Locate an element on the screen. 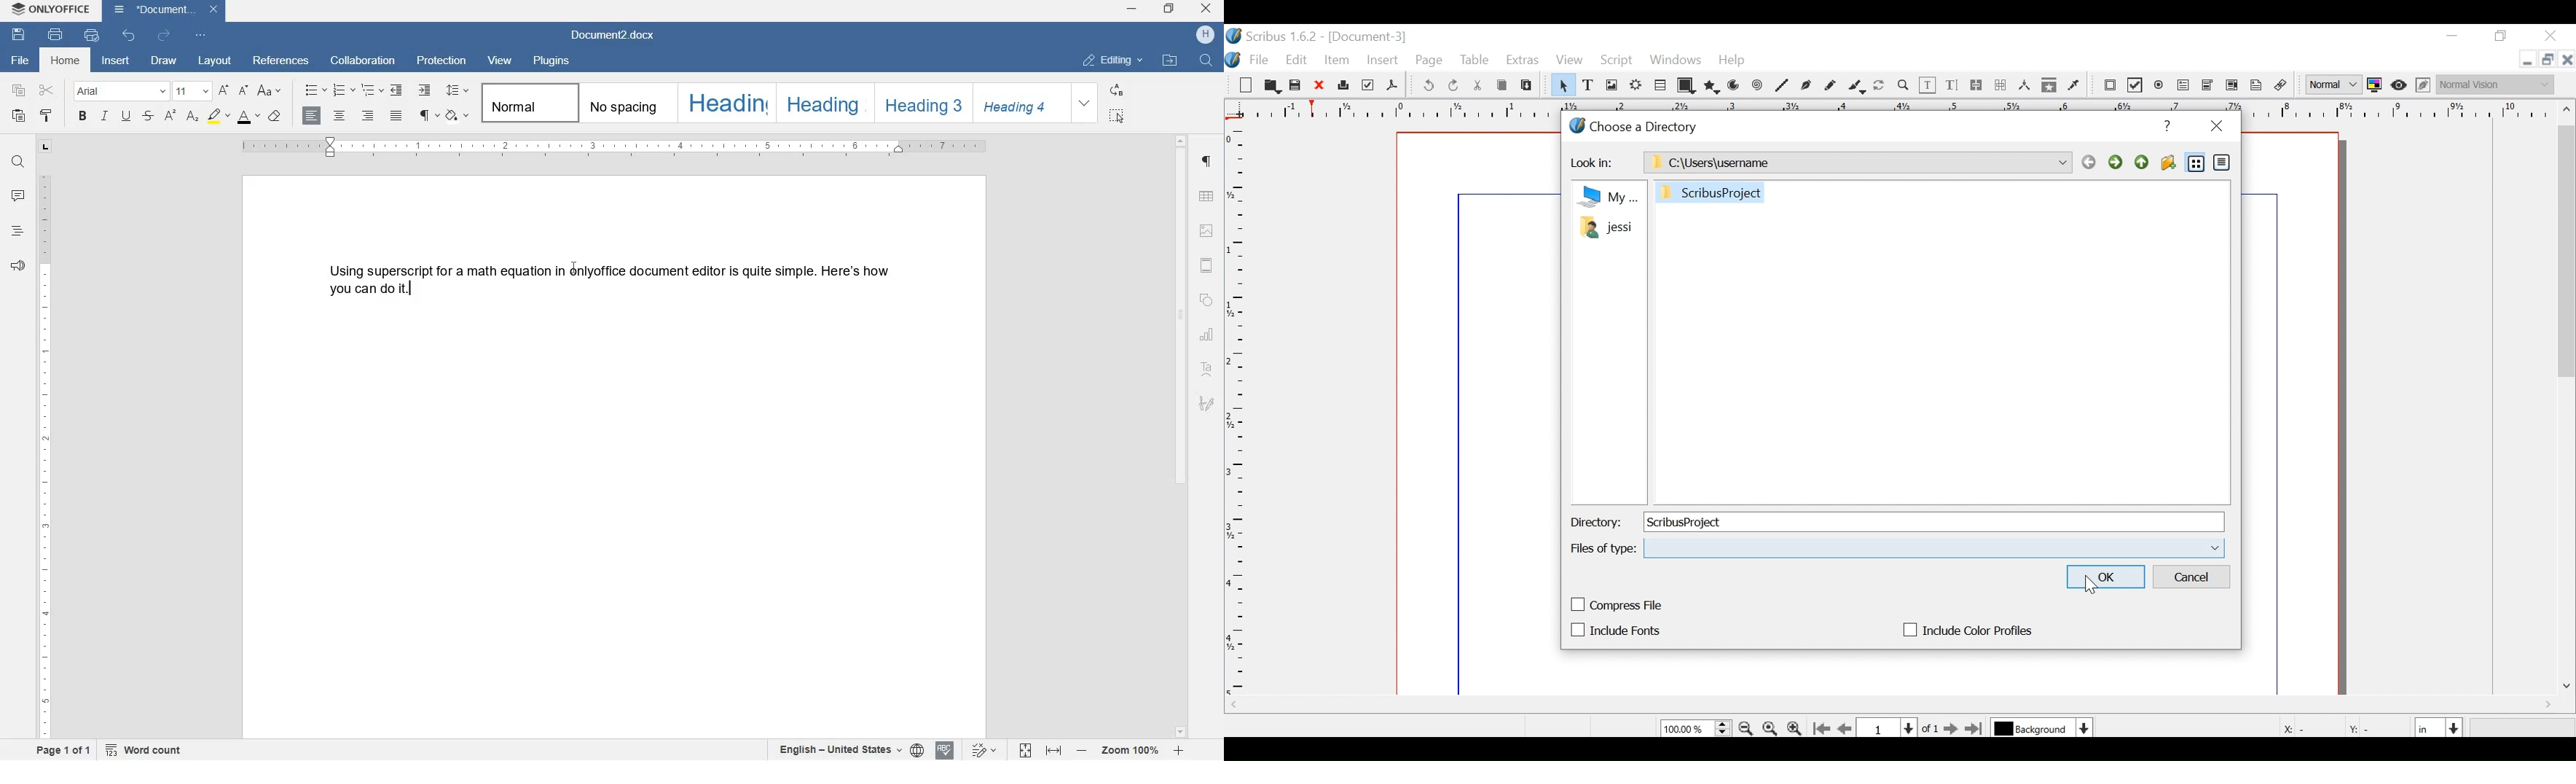 This screenshot has height=784, width=2576. Arc is located at coordinates (1734, 87).